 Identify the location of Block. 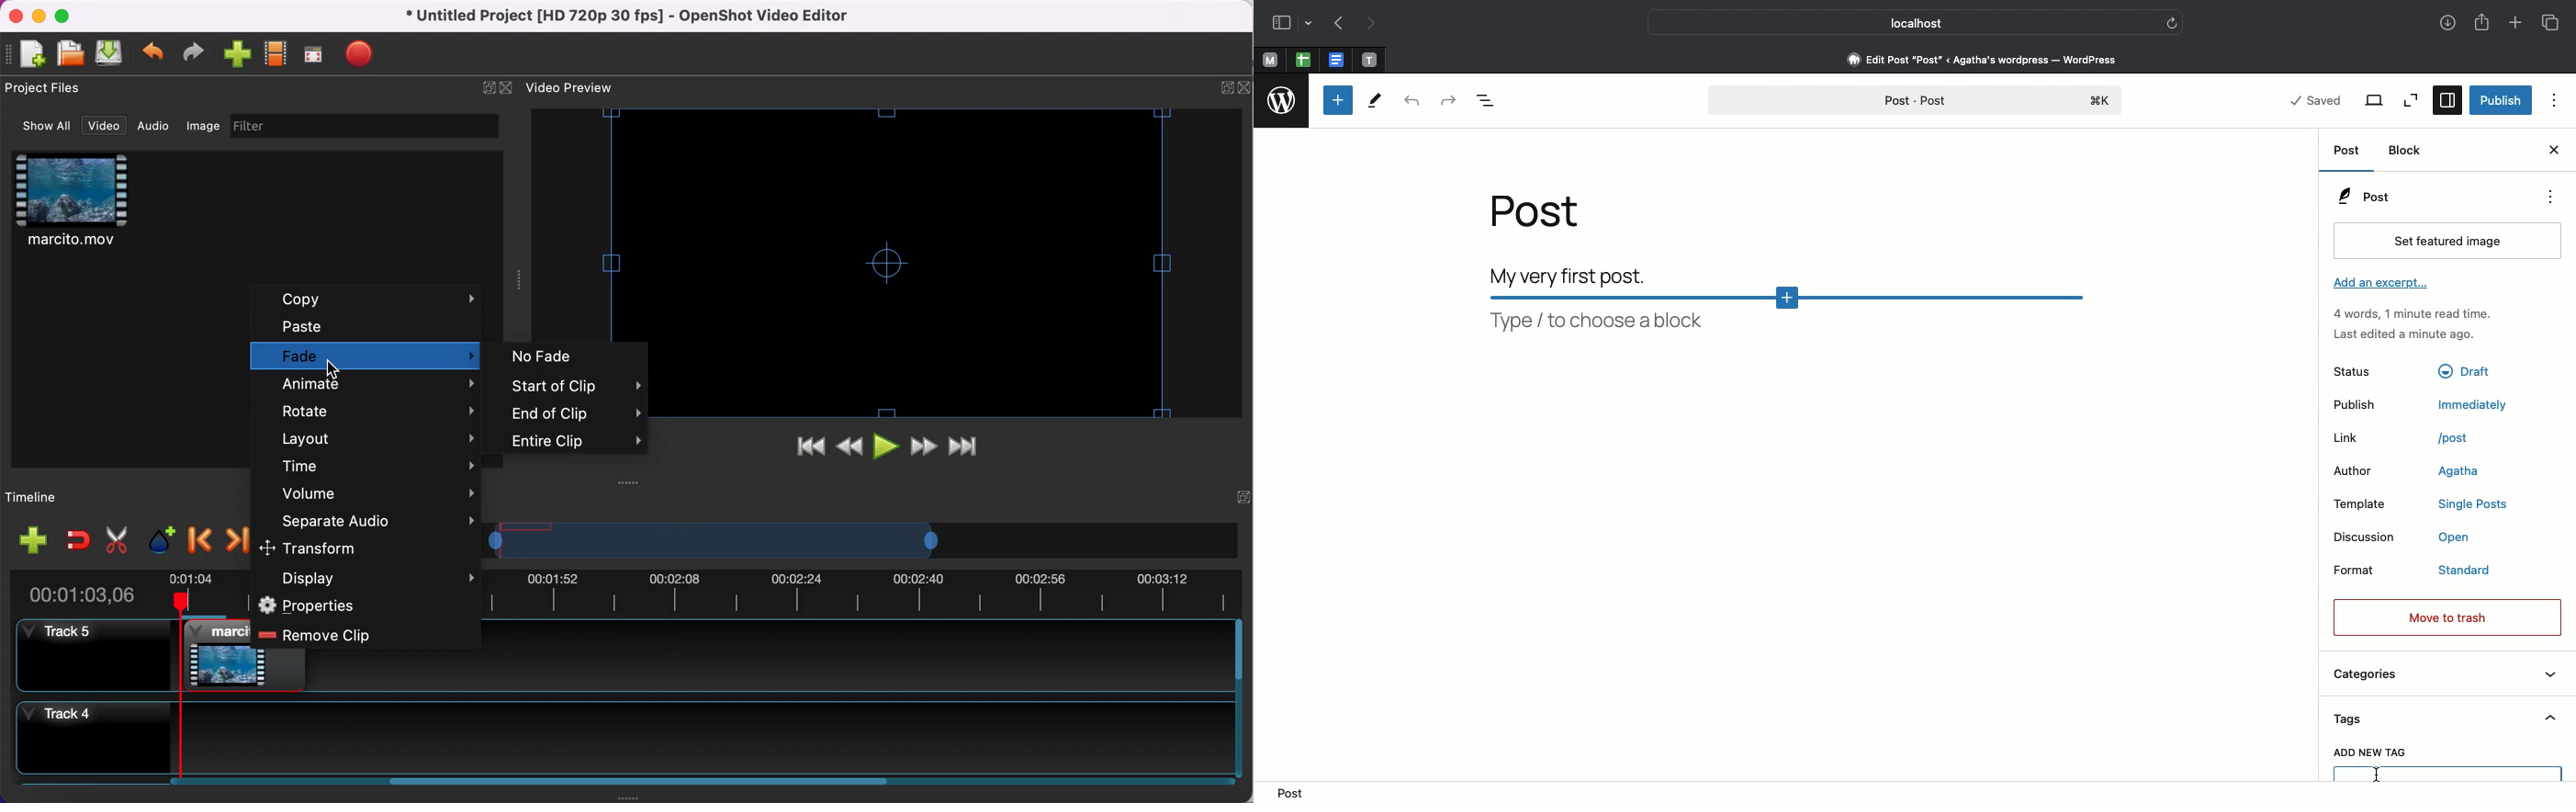
(2410, 151).